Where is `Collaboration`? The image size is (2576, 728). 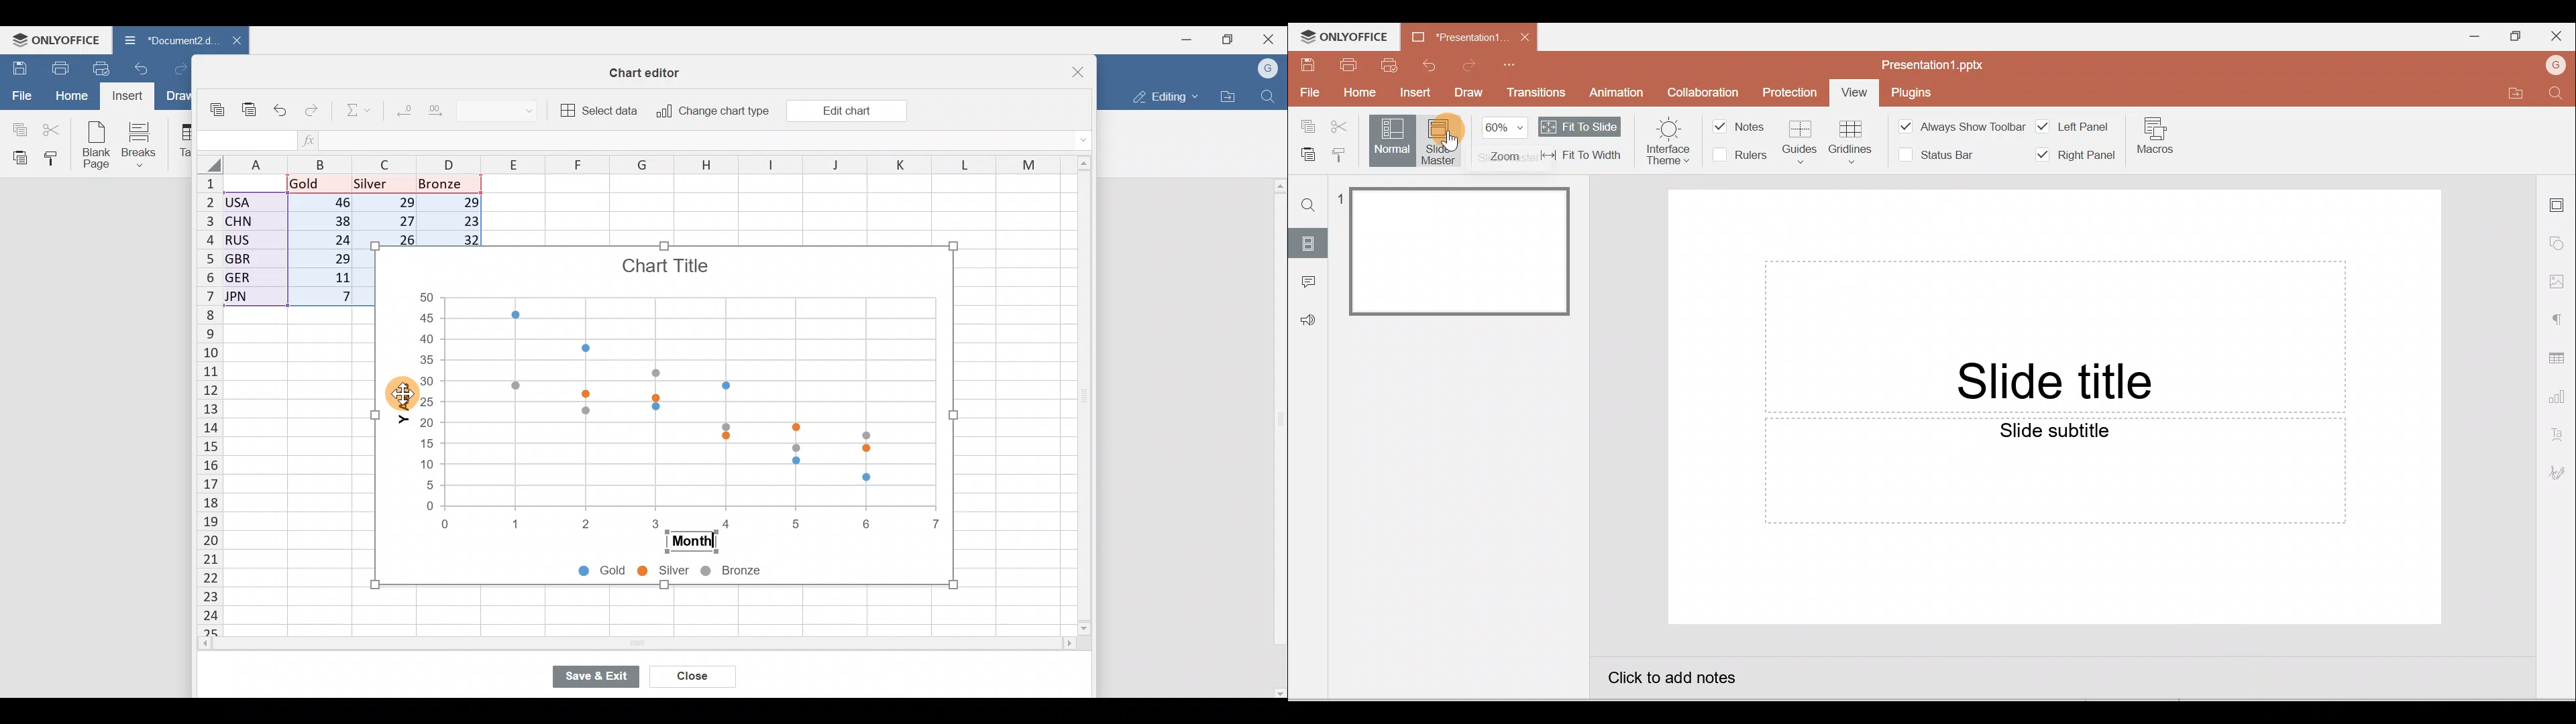 Collaboration is located at coordinates (1711, 91).